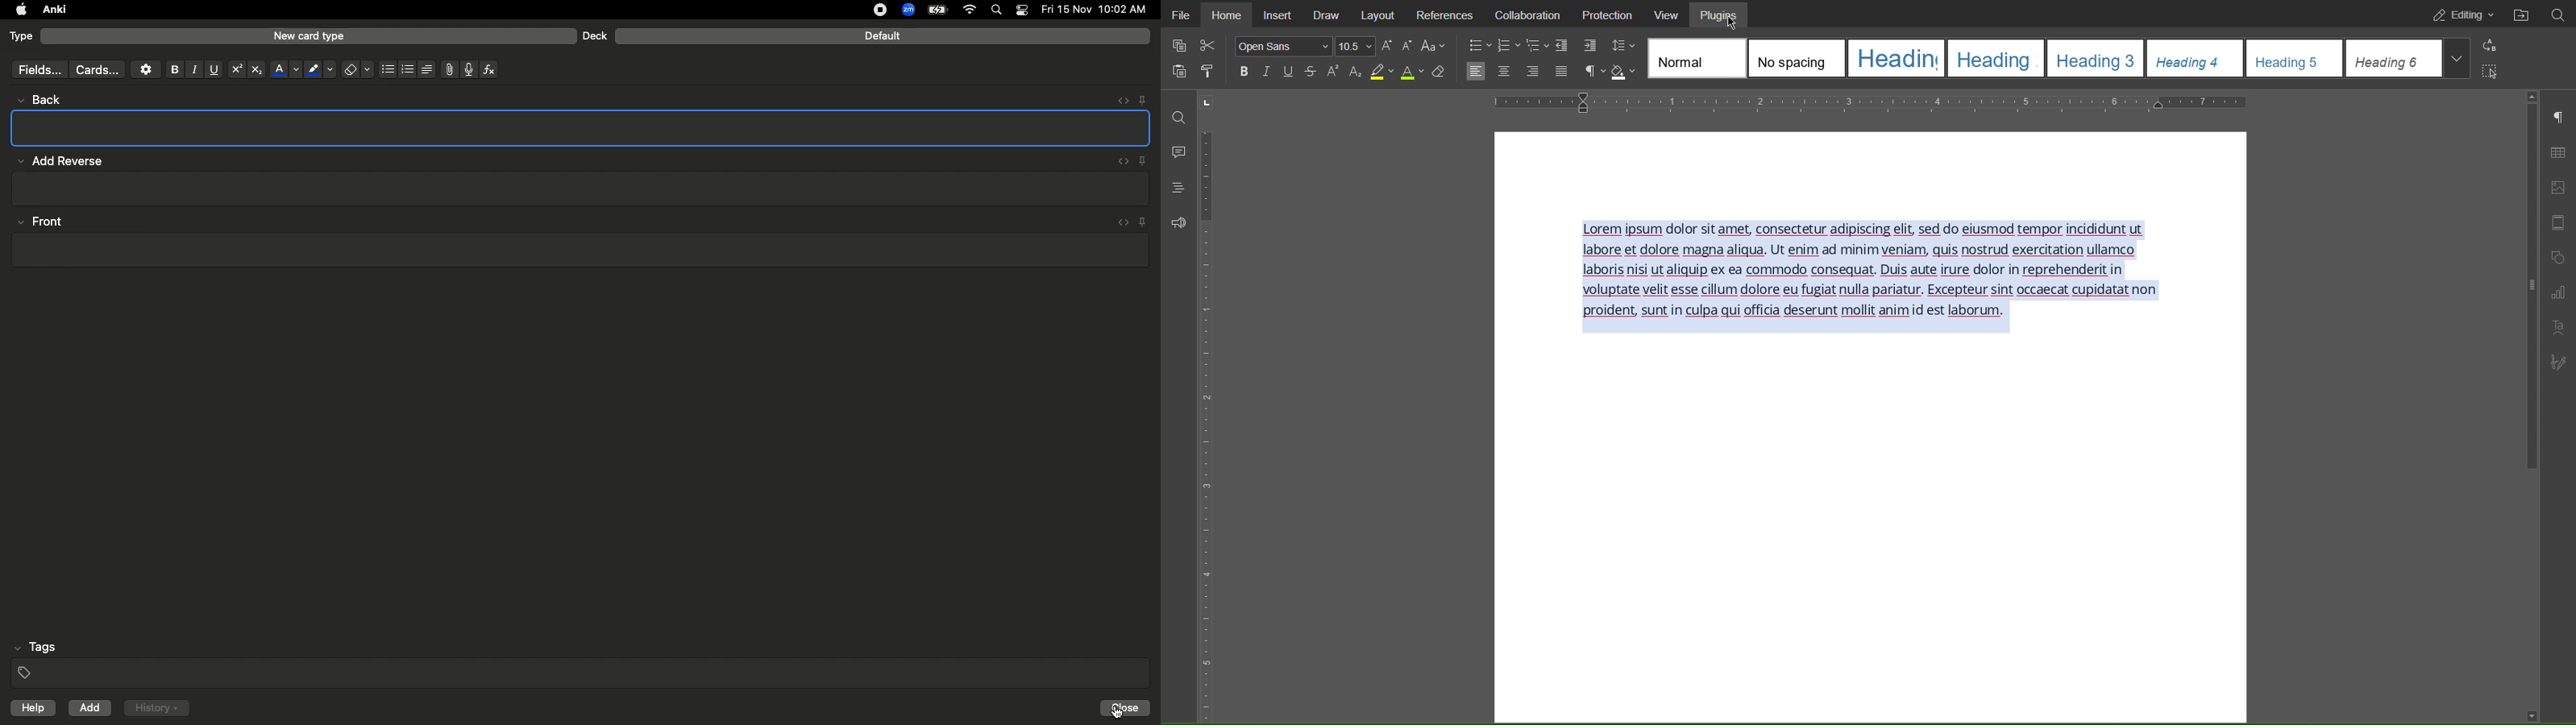 The height and width of the screenshot is (728, 2576). What do you see at coordinates (1387, 45) in the screenshot?
I see `Increase Text Size` at bounding box center [1387, 45].